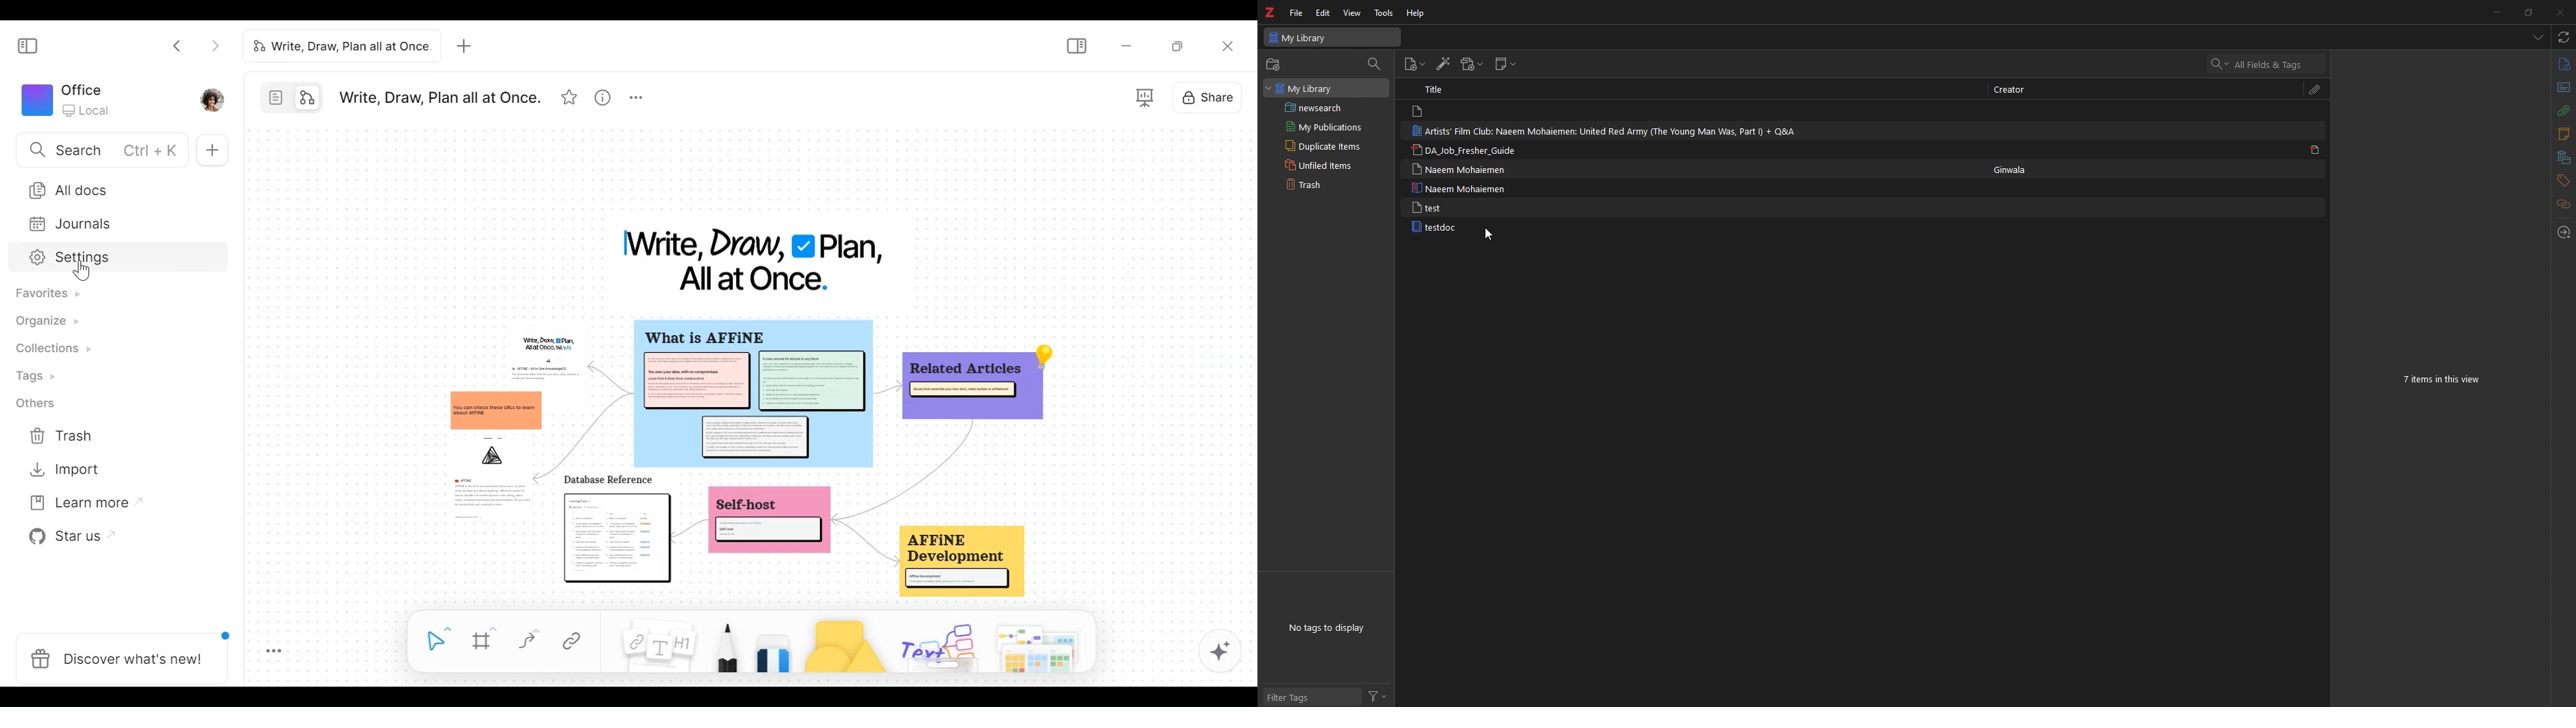  Describe the element at coordinates (2015, 89) in the screenshot. I see `Creator` at that location.